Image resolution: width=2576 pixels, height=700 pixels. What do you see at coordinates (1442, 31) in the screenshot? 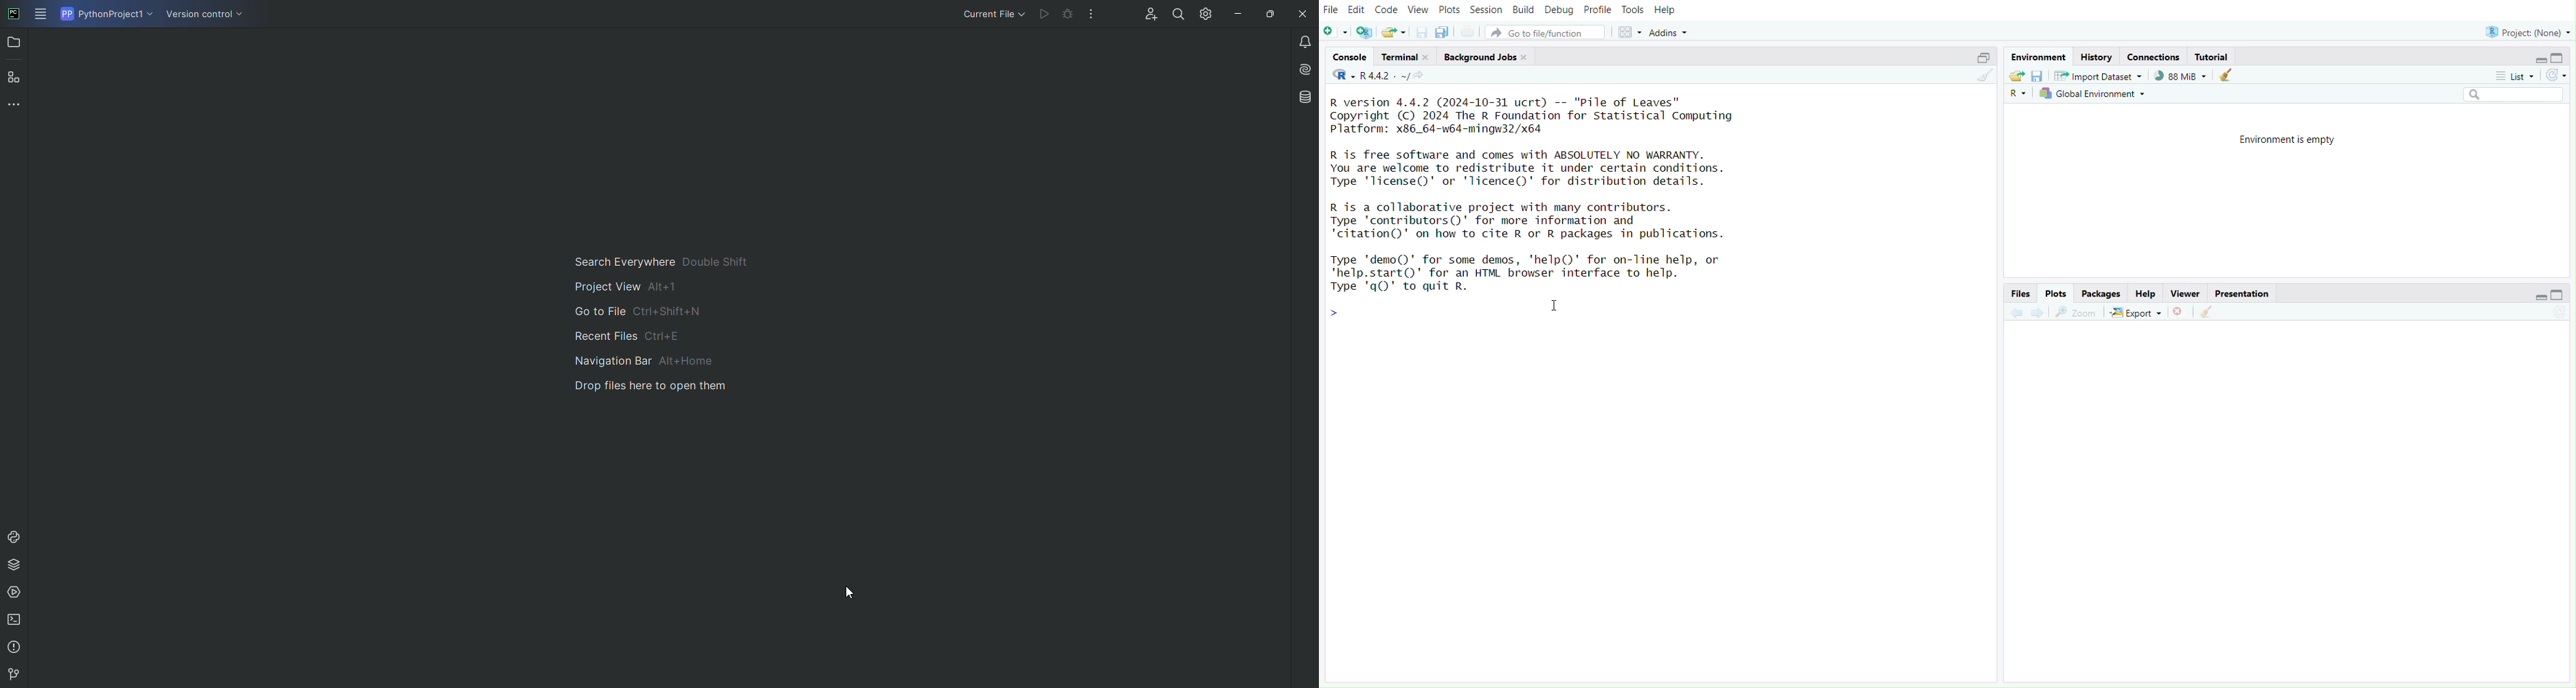
I see `Save all open documents (Ctrl + Alt + S)` at bounding box center [1442, 31].